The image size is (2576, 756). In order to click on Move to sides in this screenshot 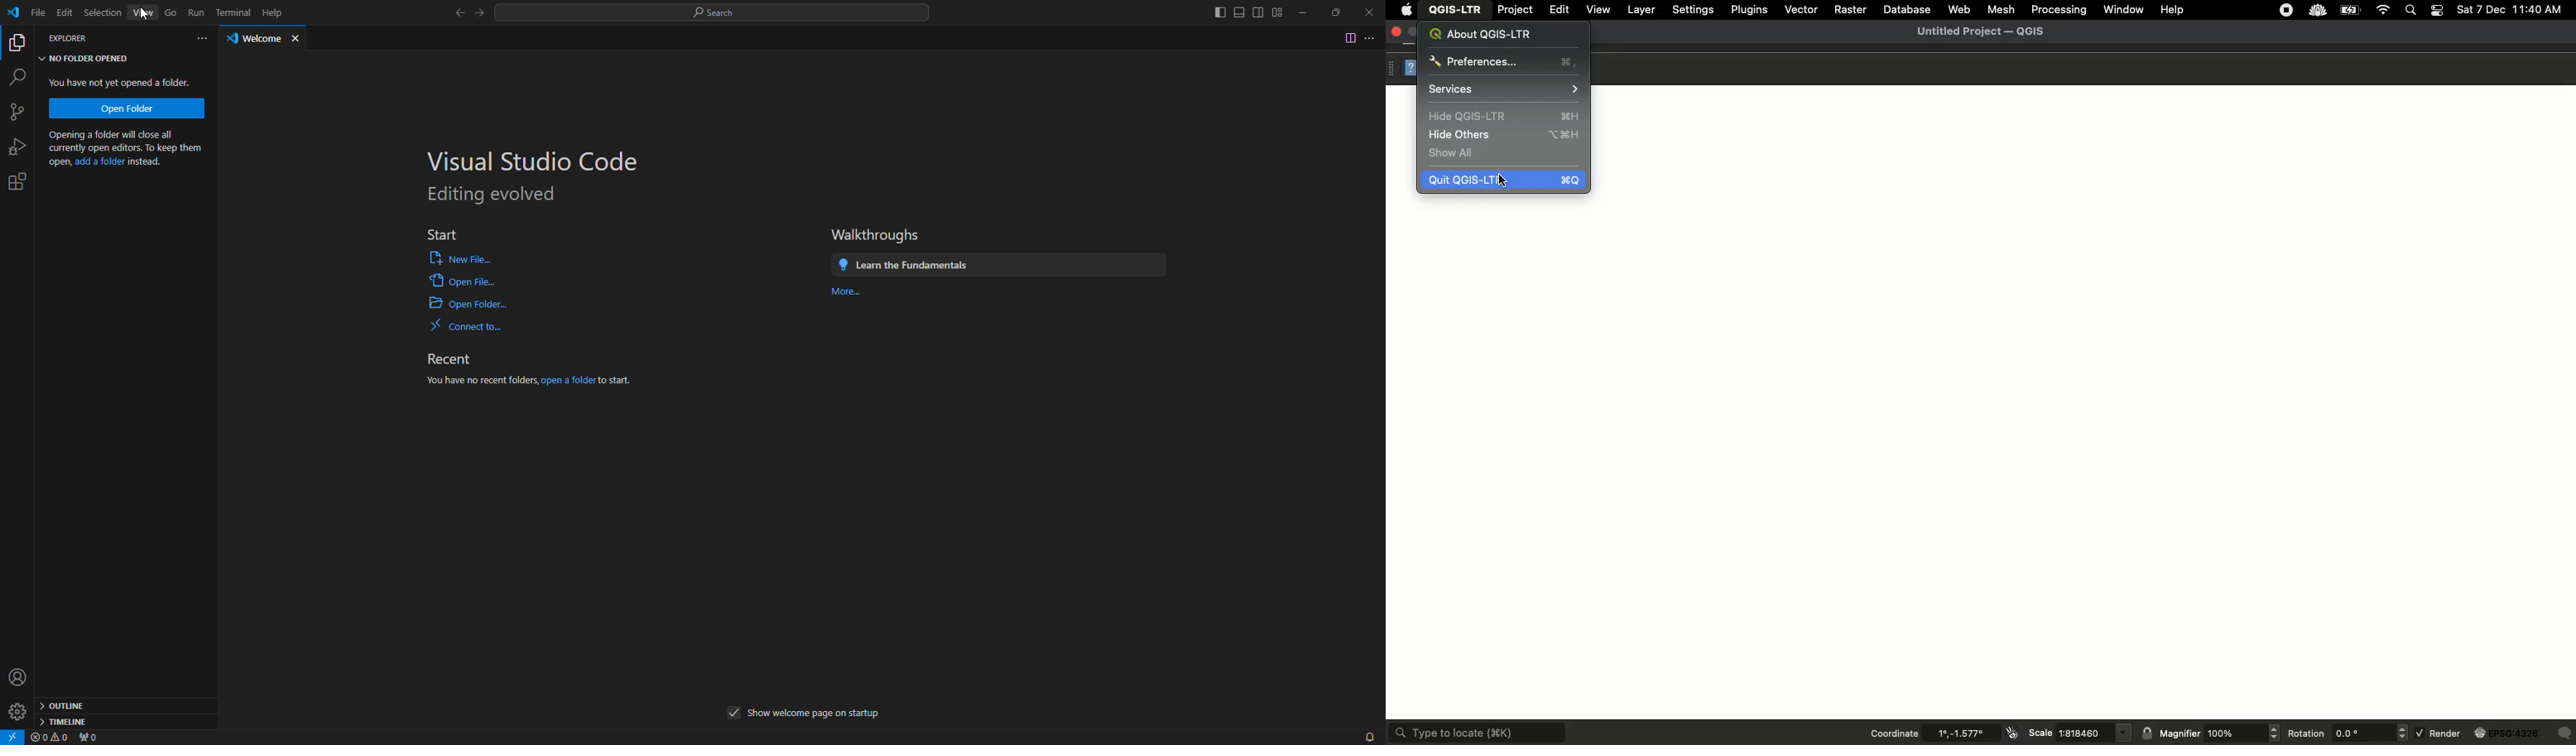, I will do `click(1241, 13)`.